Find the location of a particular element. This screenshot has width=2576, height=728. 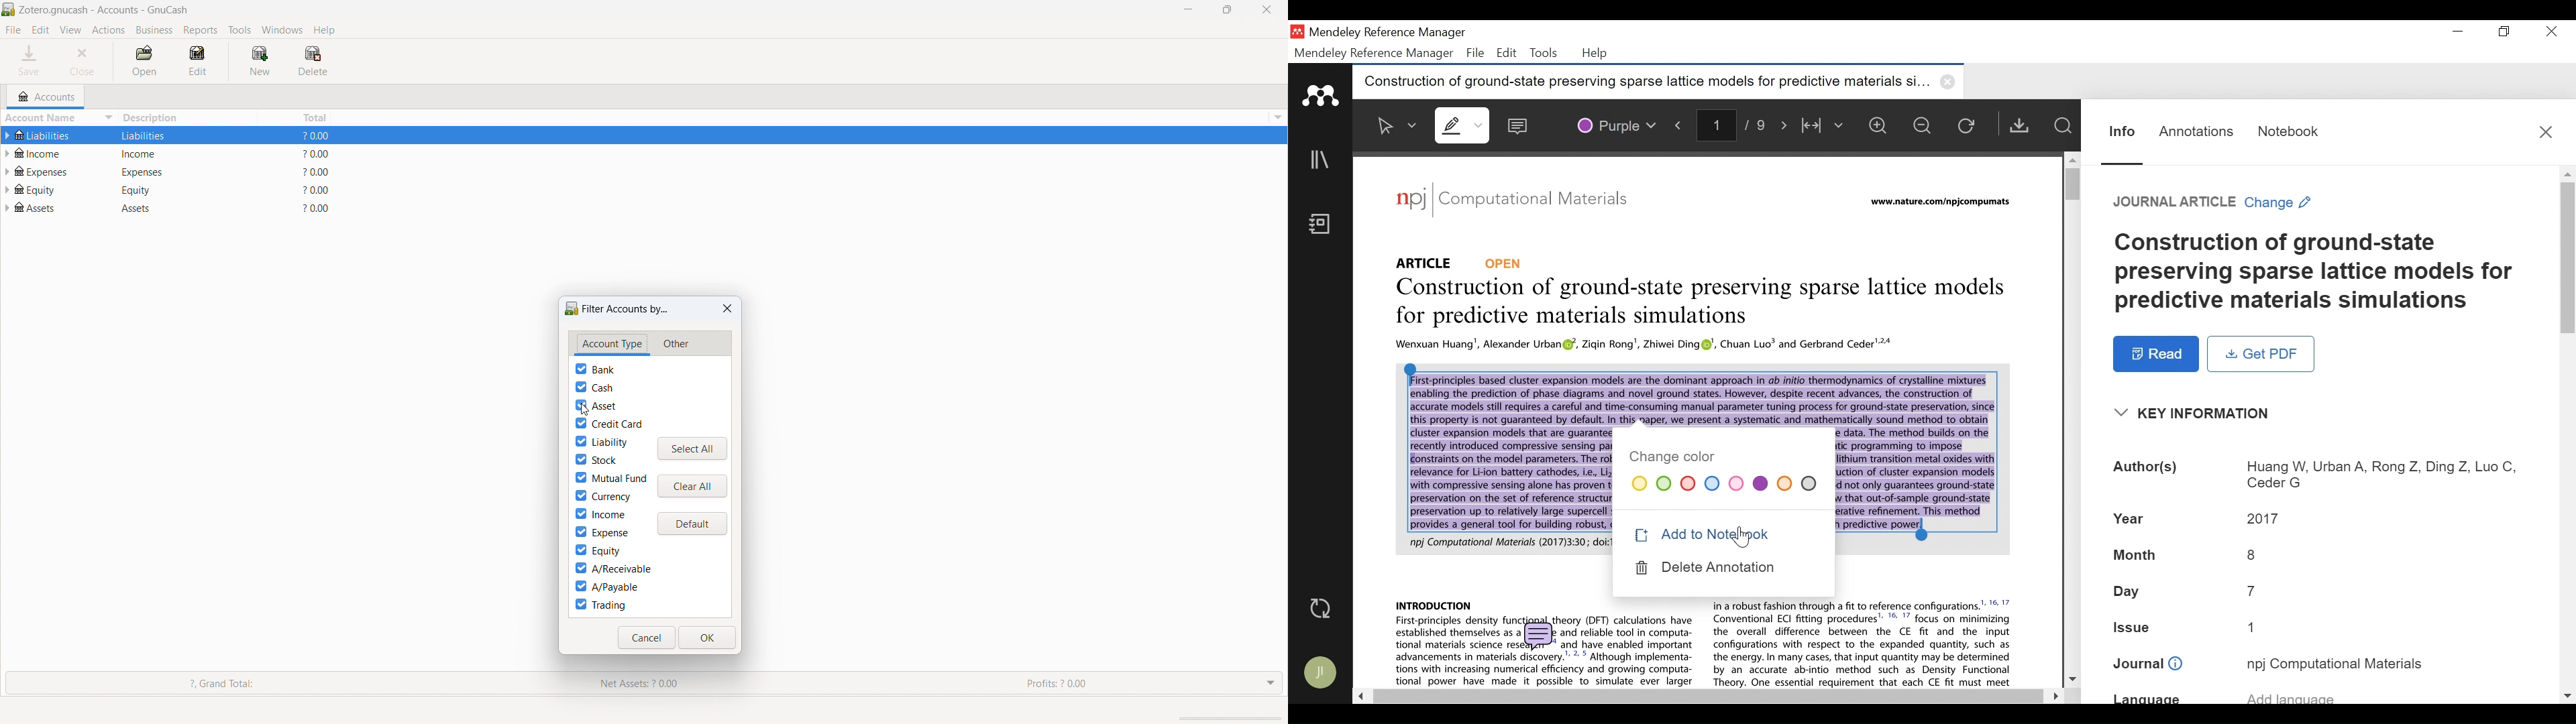

Reference Type is located at coordinates (1460, 262).